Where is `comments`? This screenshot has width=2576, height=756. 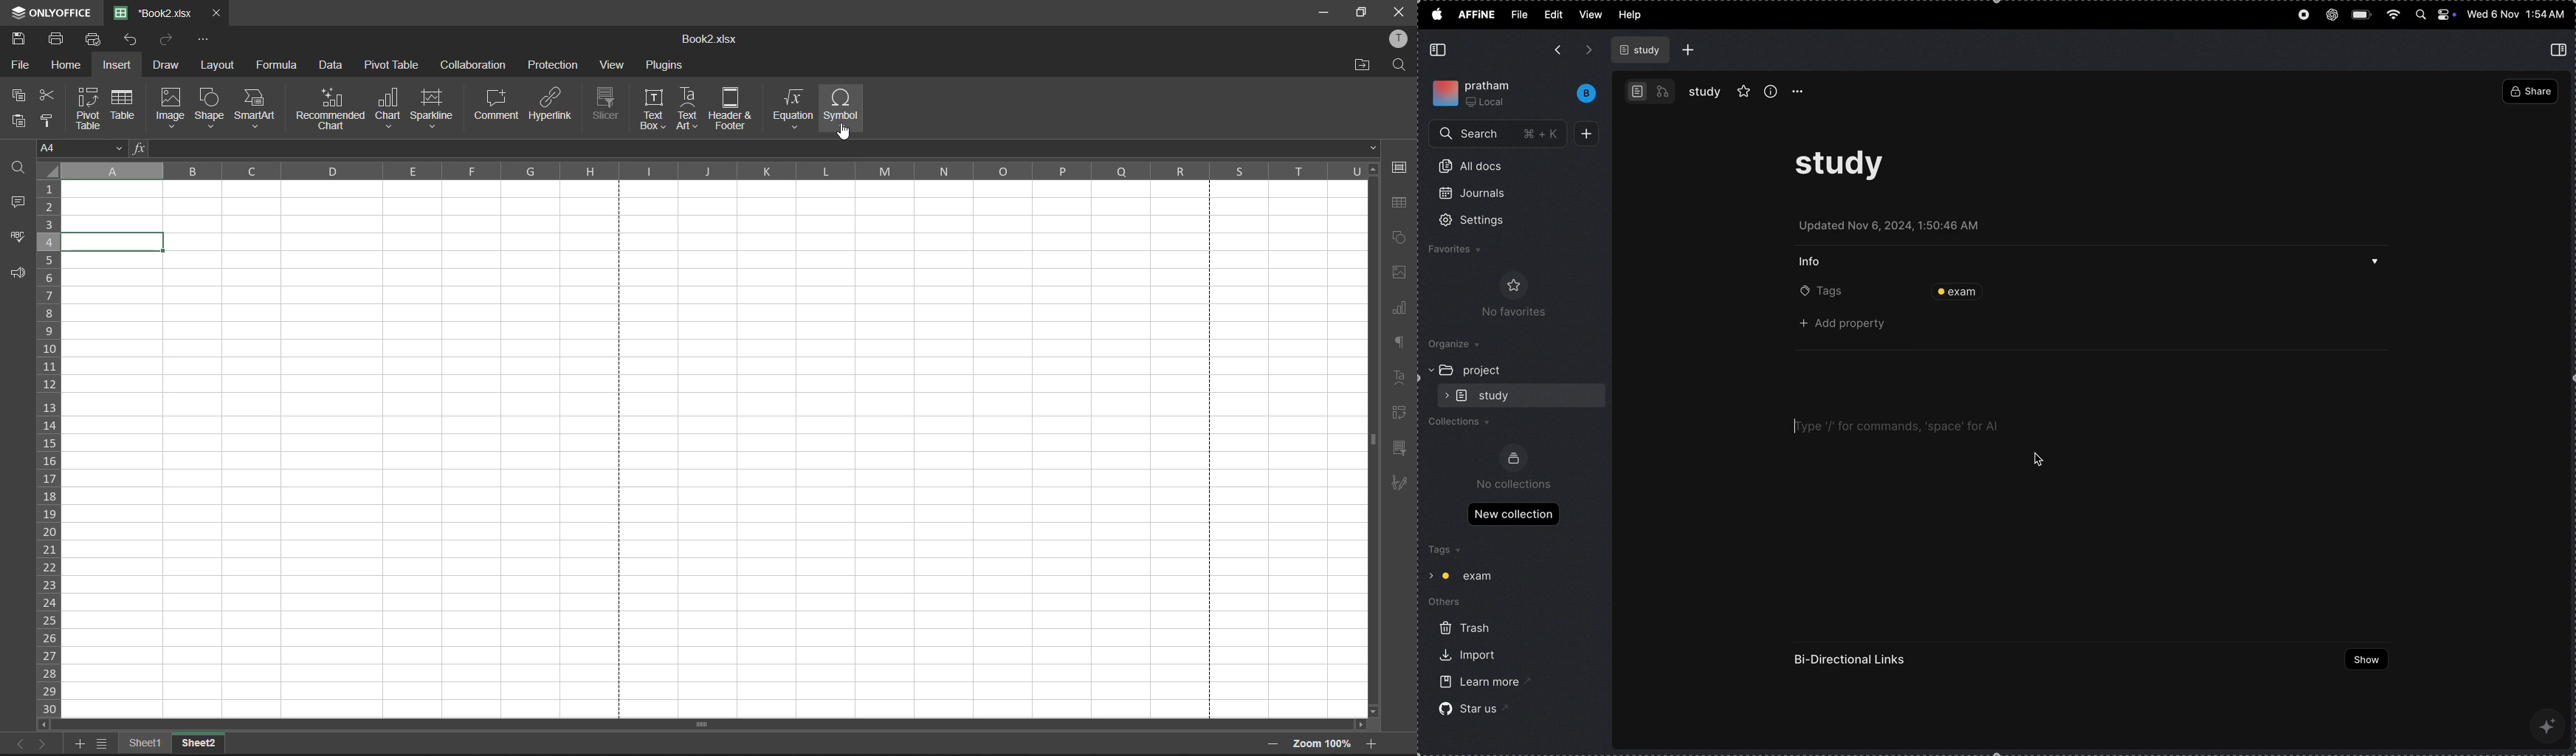 comments is located at coordinates (17, 204).